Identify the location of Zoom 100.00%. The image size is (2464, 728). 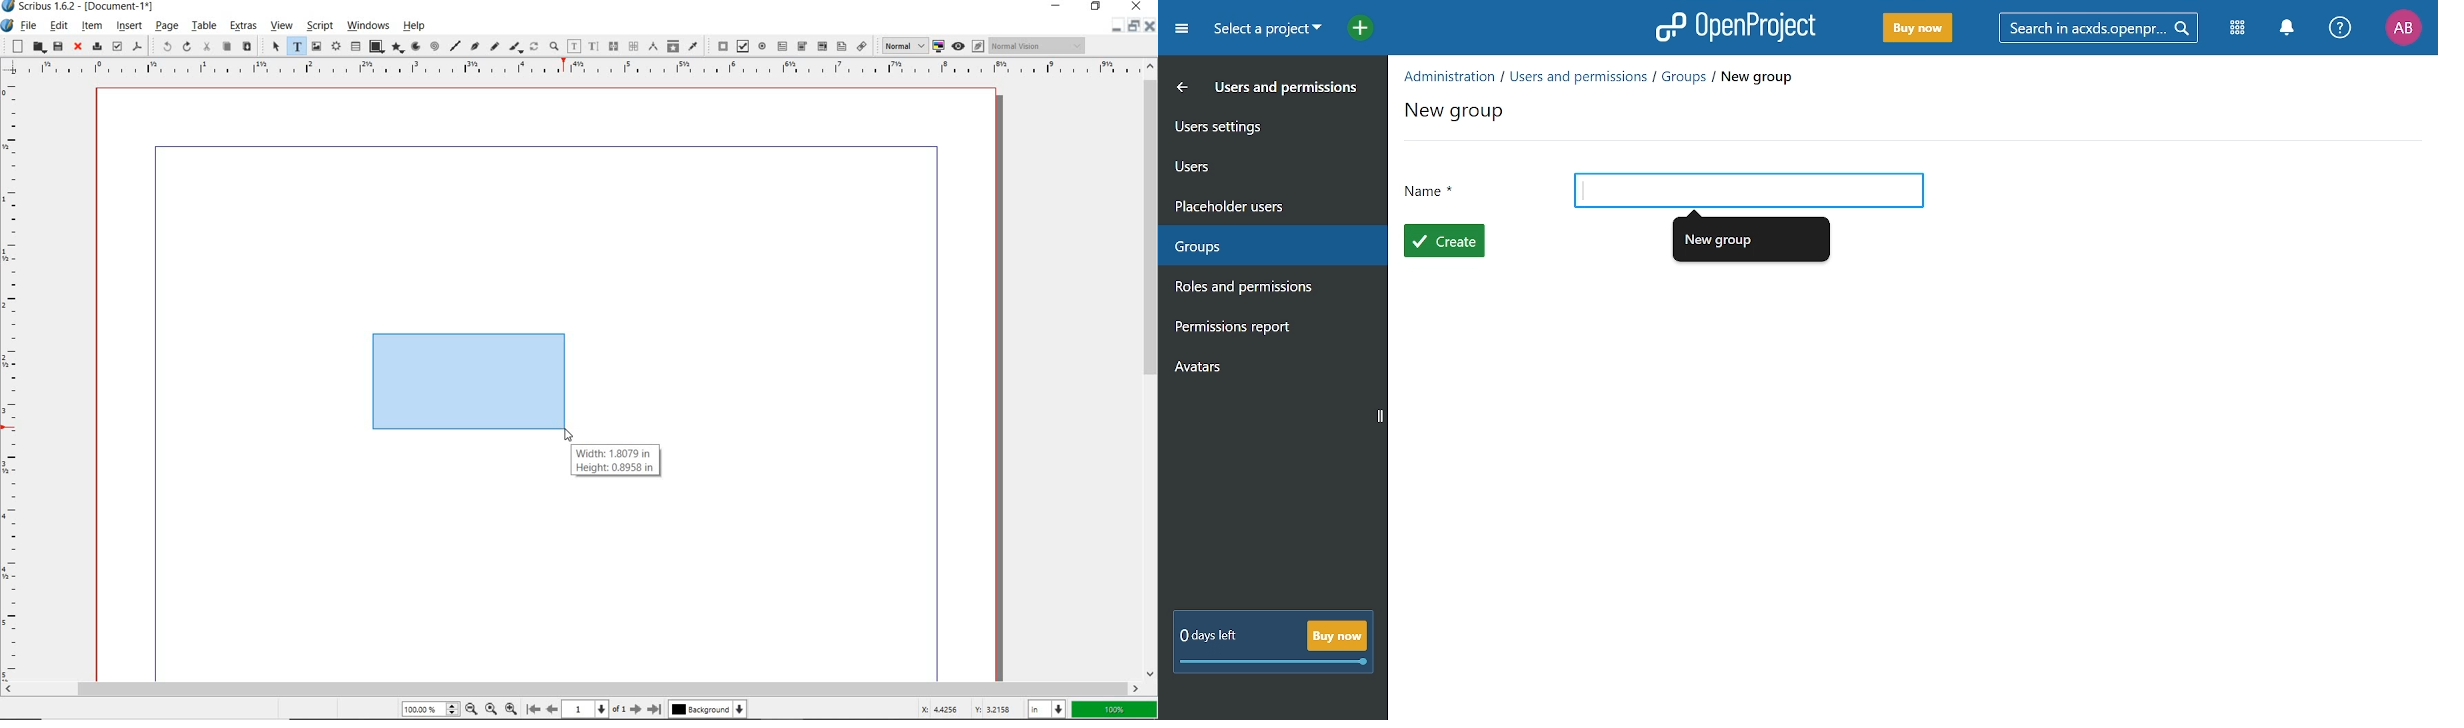
(431, 710).